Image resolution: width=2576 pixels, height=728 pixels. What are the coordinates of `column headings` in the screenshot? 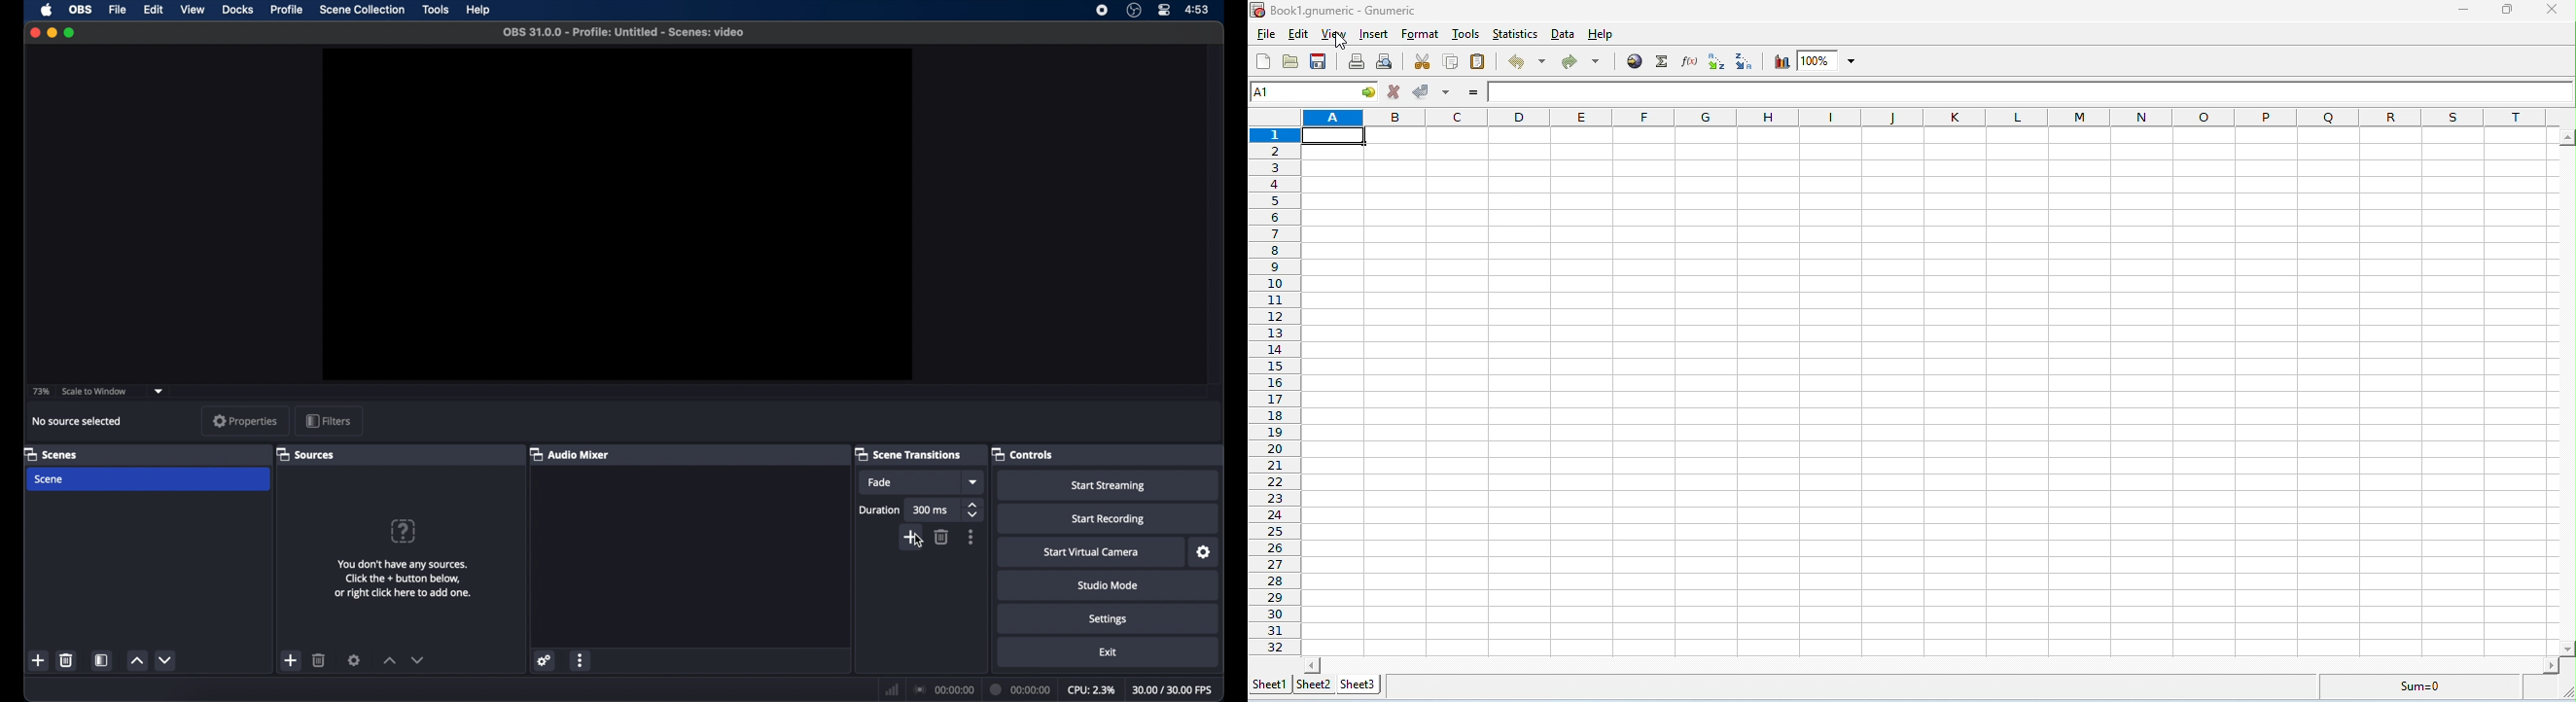 It's located at (1925, 118).